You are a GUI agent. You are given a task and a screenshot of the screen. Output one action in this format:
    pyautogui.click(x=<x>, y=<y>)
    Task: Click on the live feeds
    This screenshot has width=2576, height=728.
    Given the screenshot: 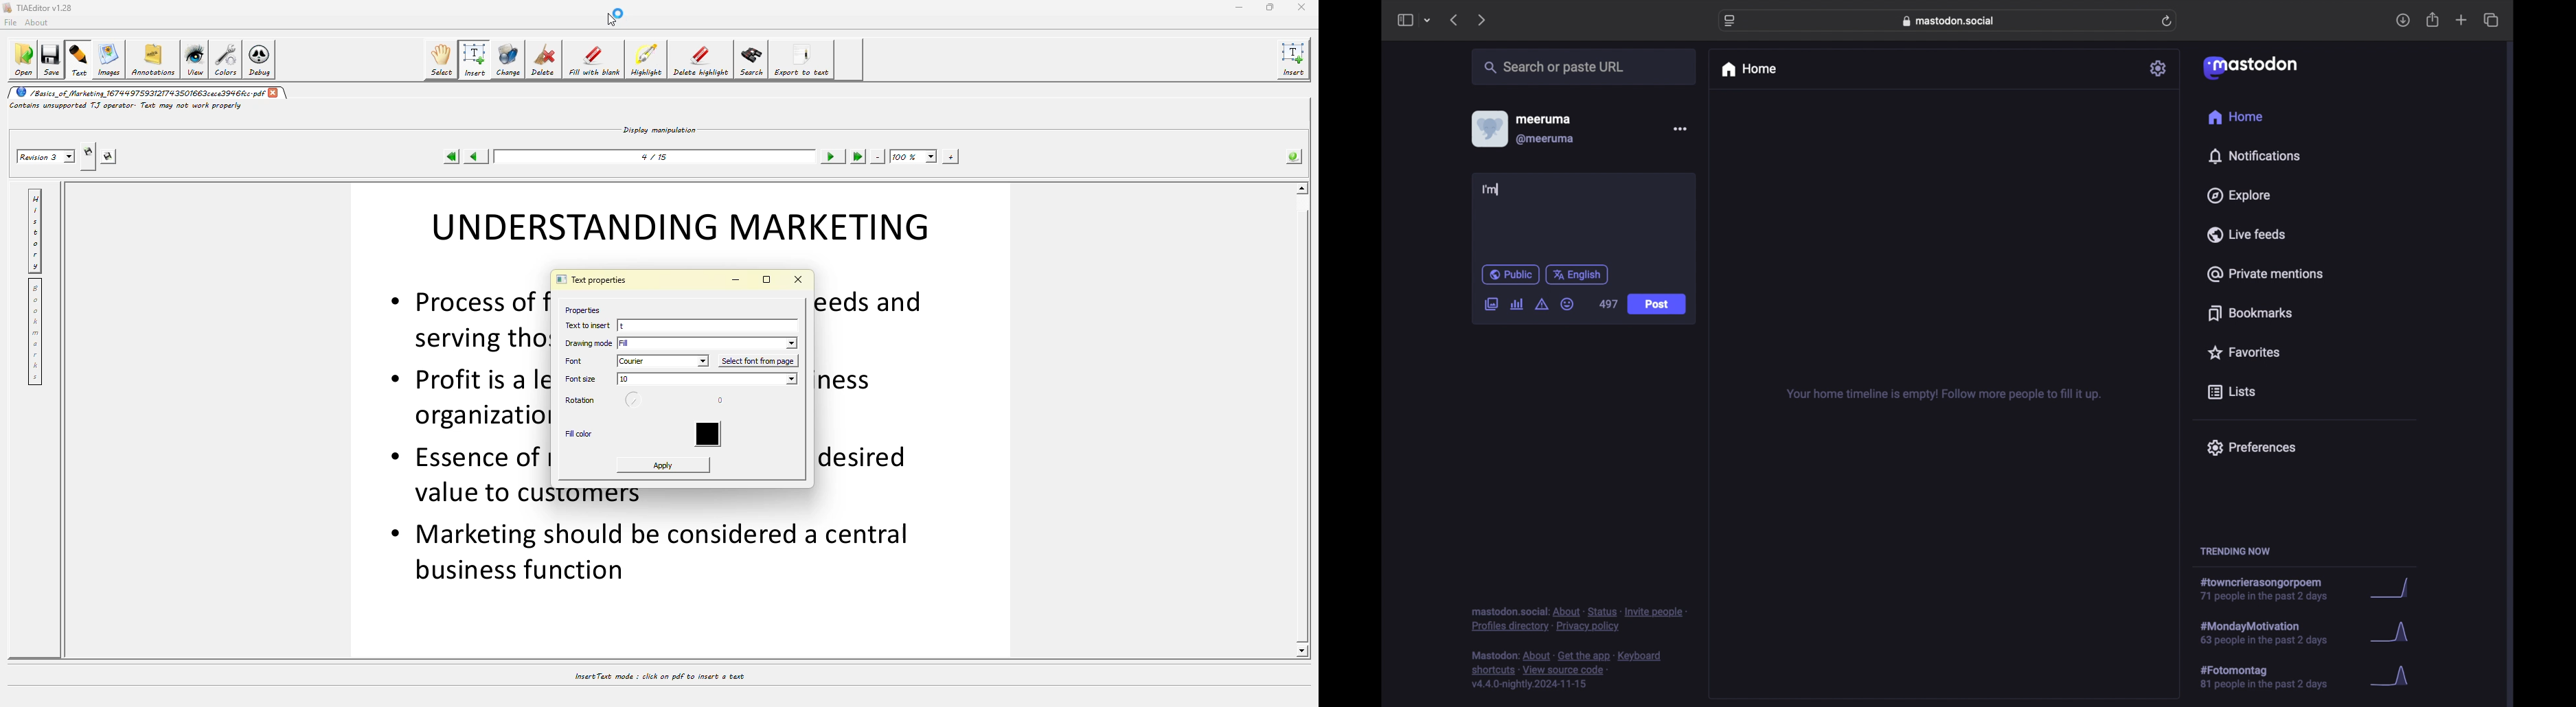 What is the action you would take?
    pyautogui.click(x=2245, y=234)
    